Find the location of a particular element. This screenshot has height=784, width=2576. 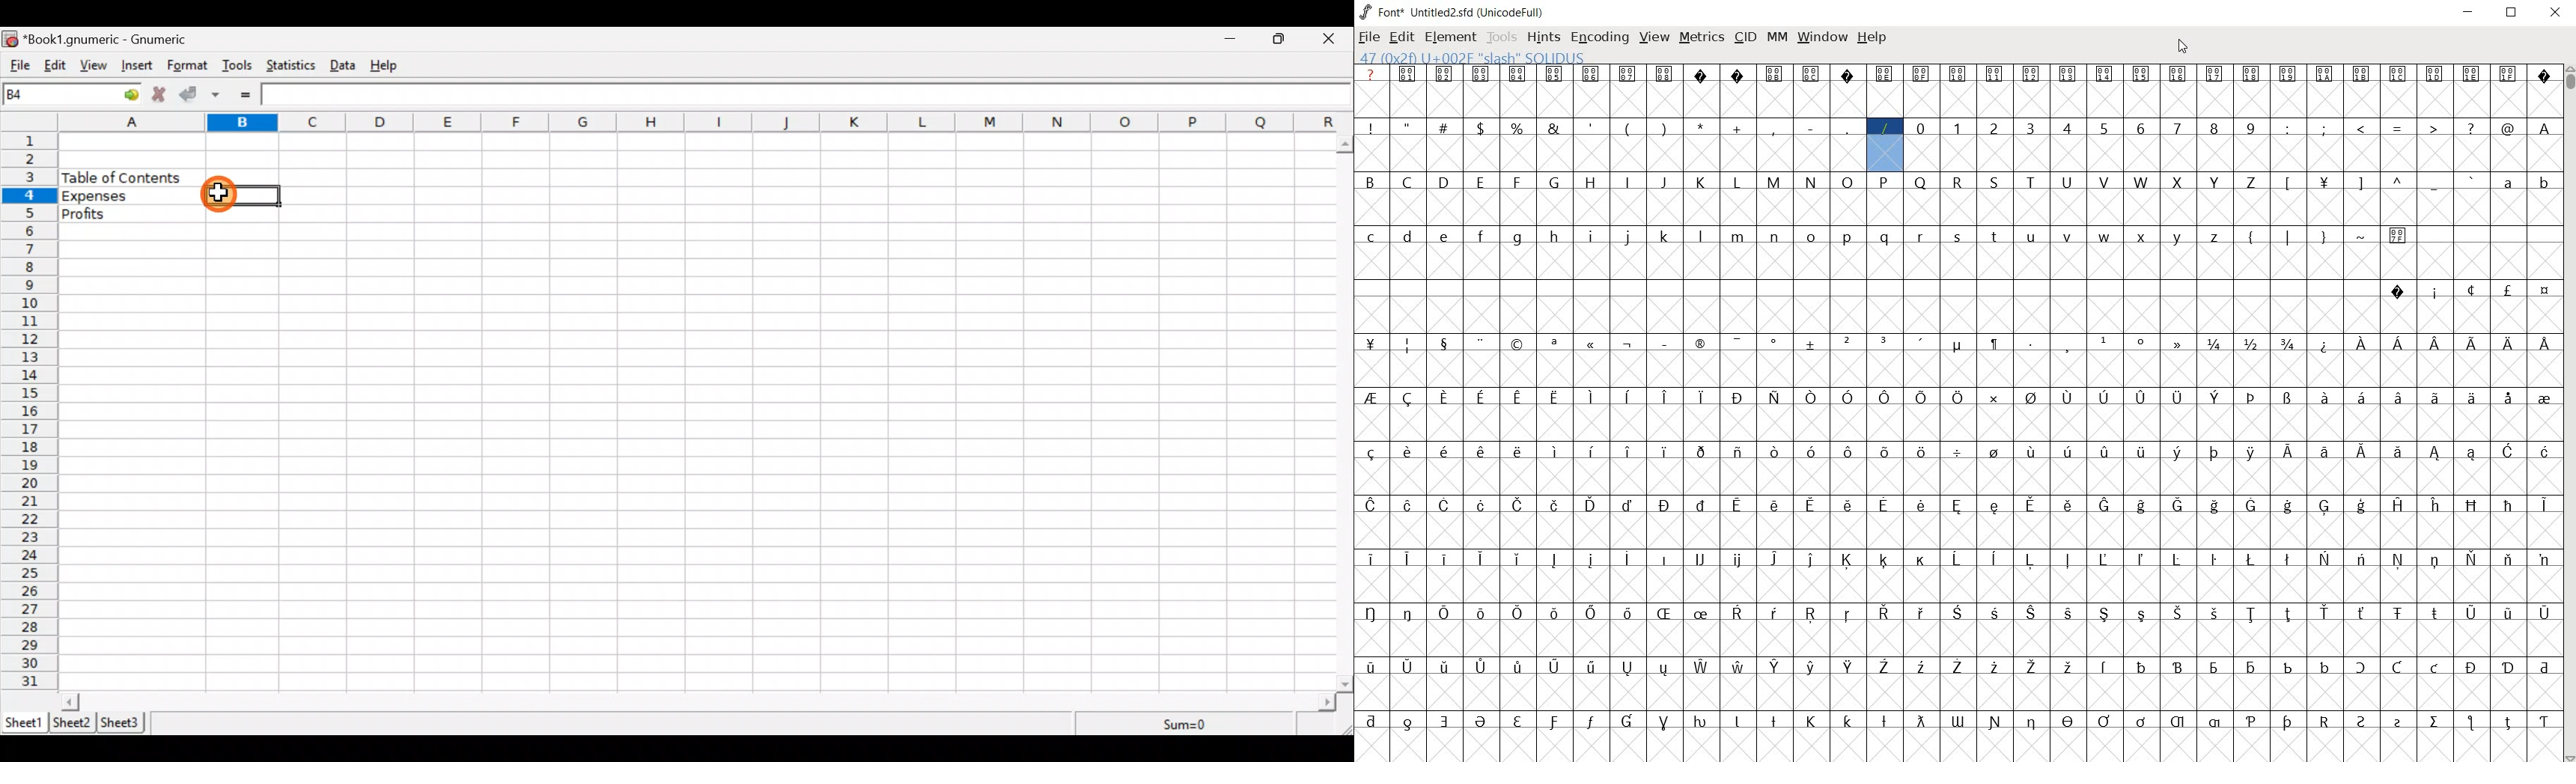

glyph is located at coordinates (2361, 344).